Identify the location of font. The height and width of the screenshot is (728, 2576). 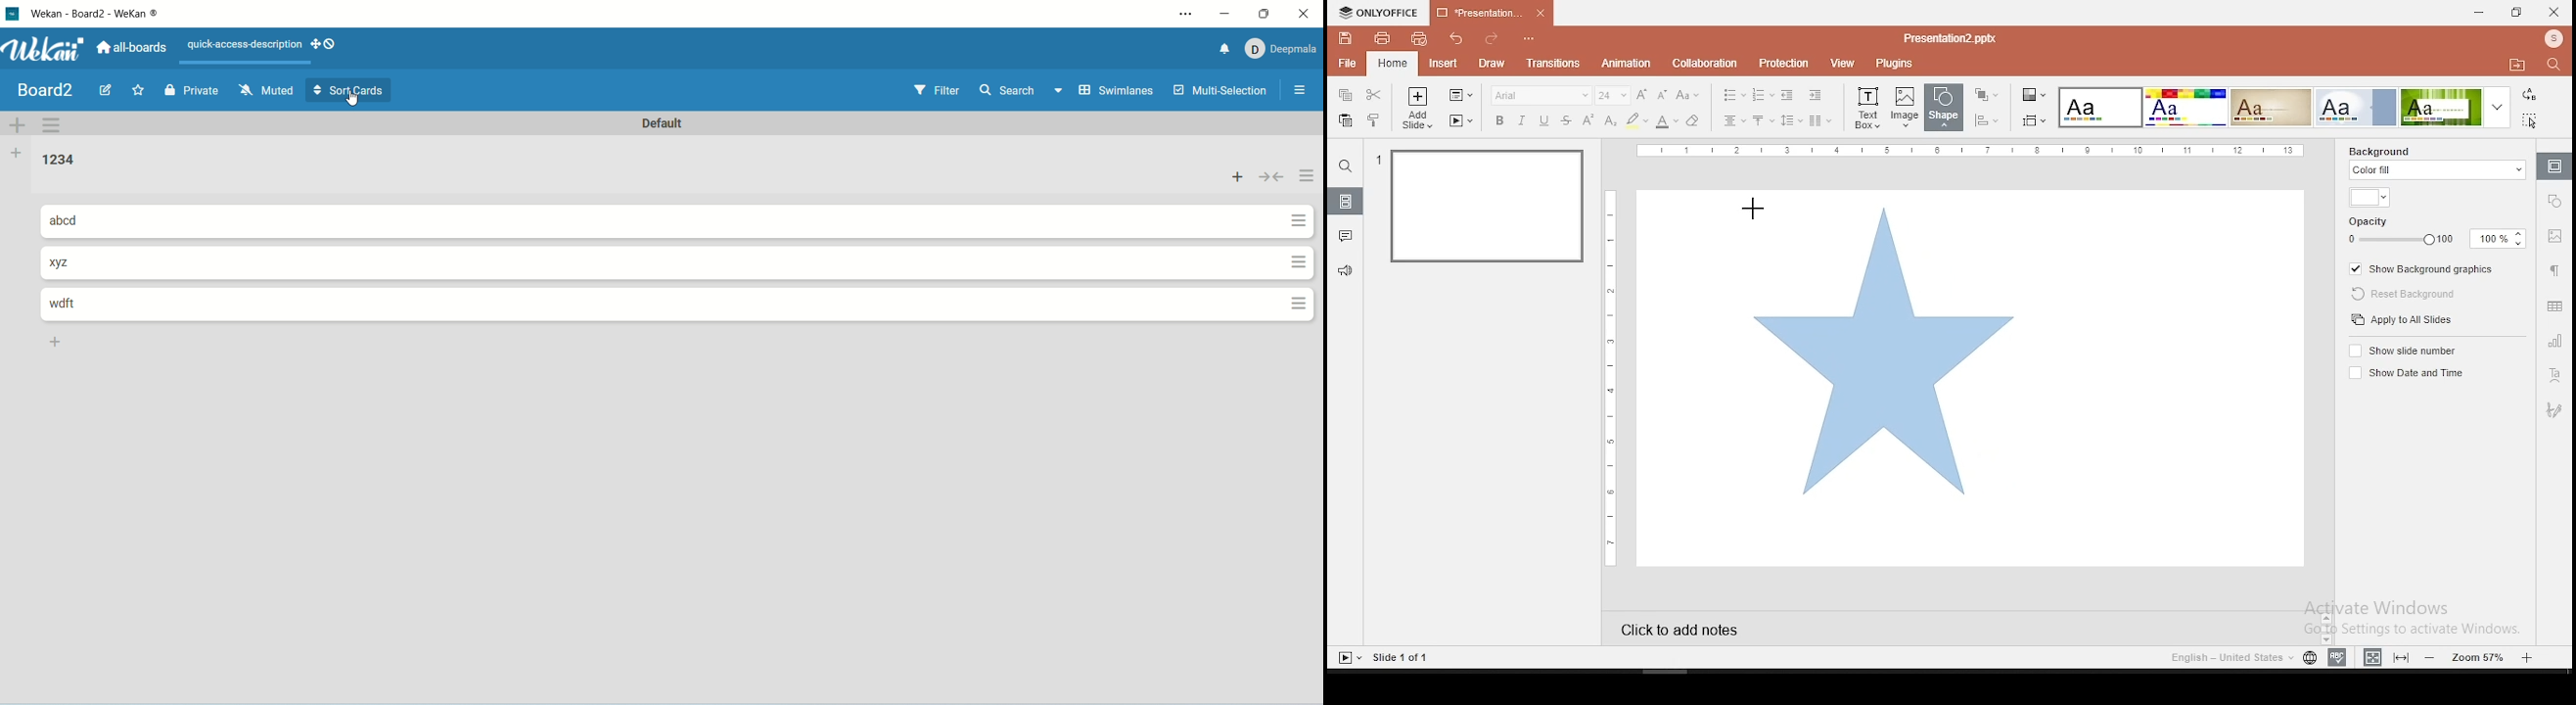
(1541, 95).